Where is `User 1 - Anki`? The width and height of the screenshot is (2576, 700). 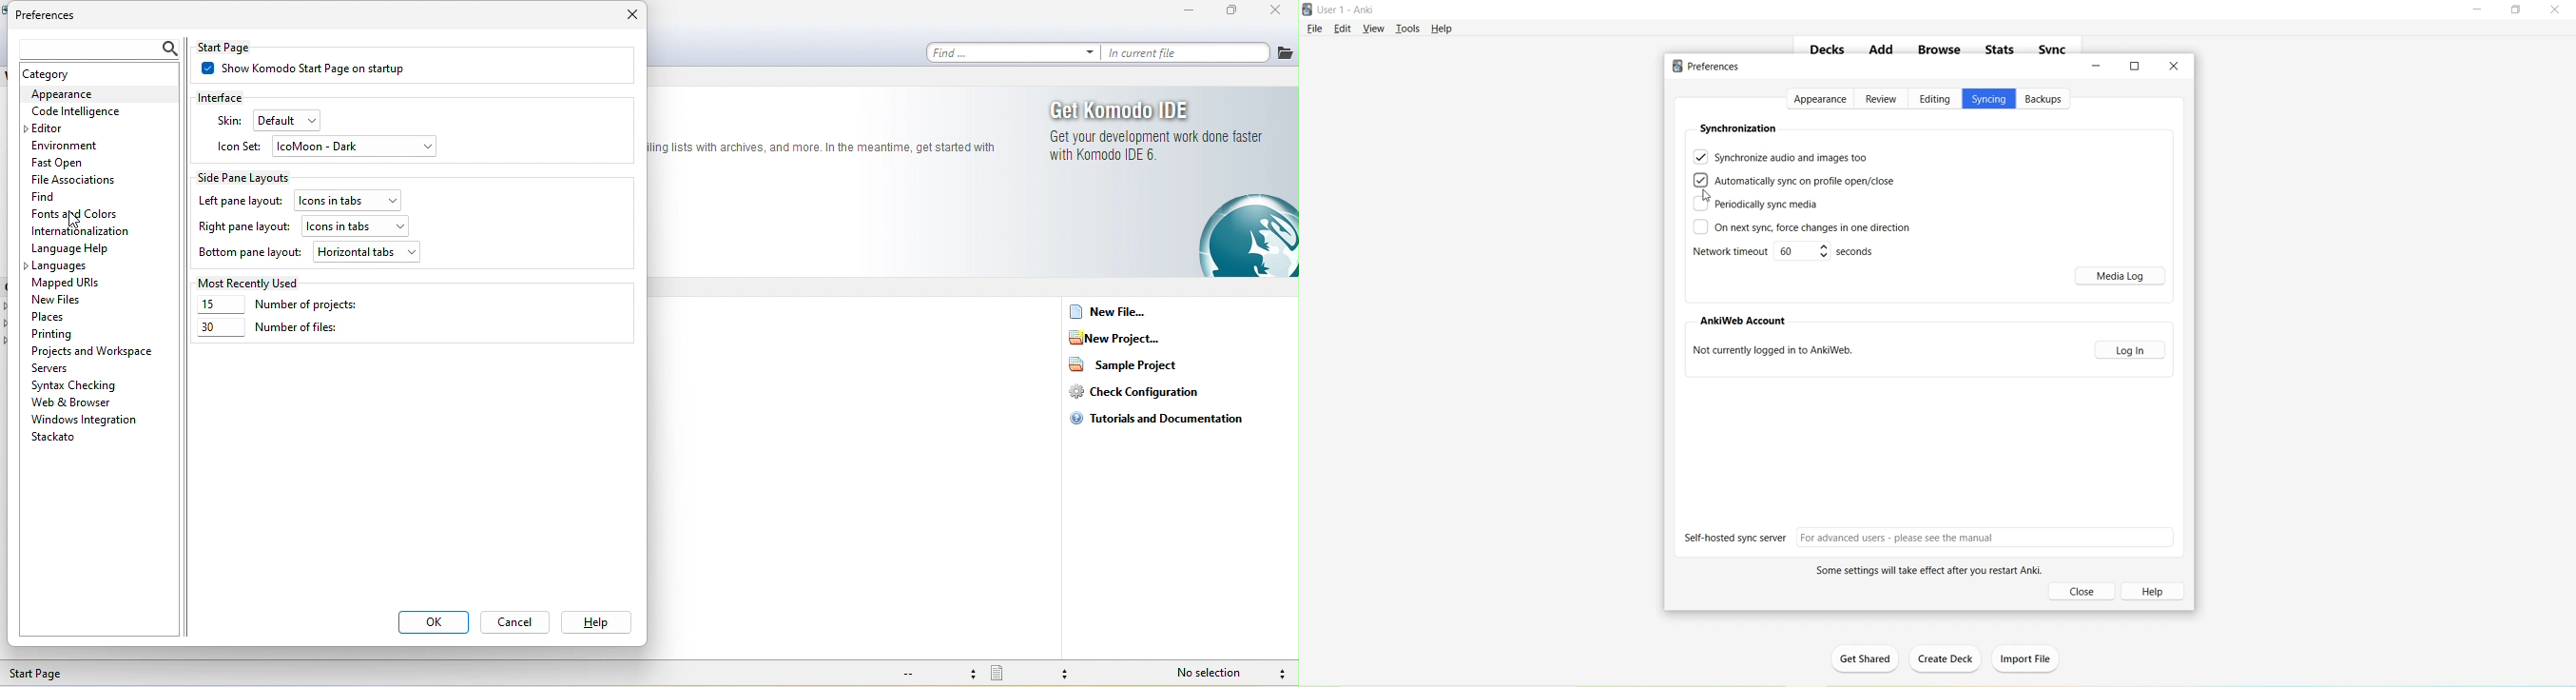 User 1 - Anki is located at coordinates (1348, 11).